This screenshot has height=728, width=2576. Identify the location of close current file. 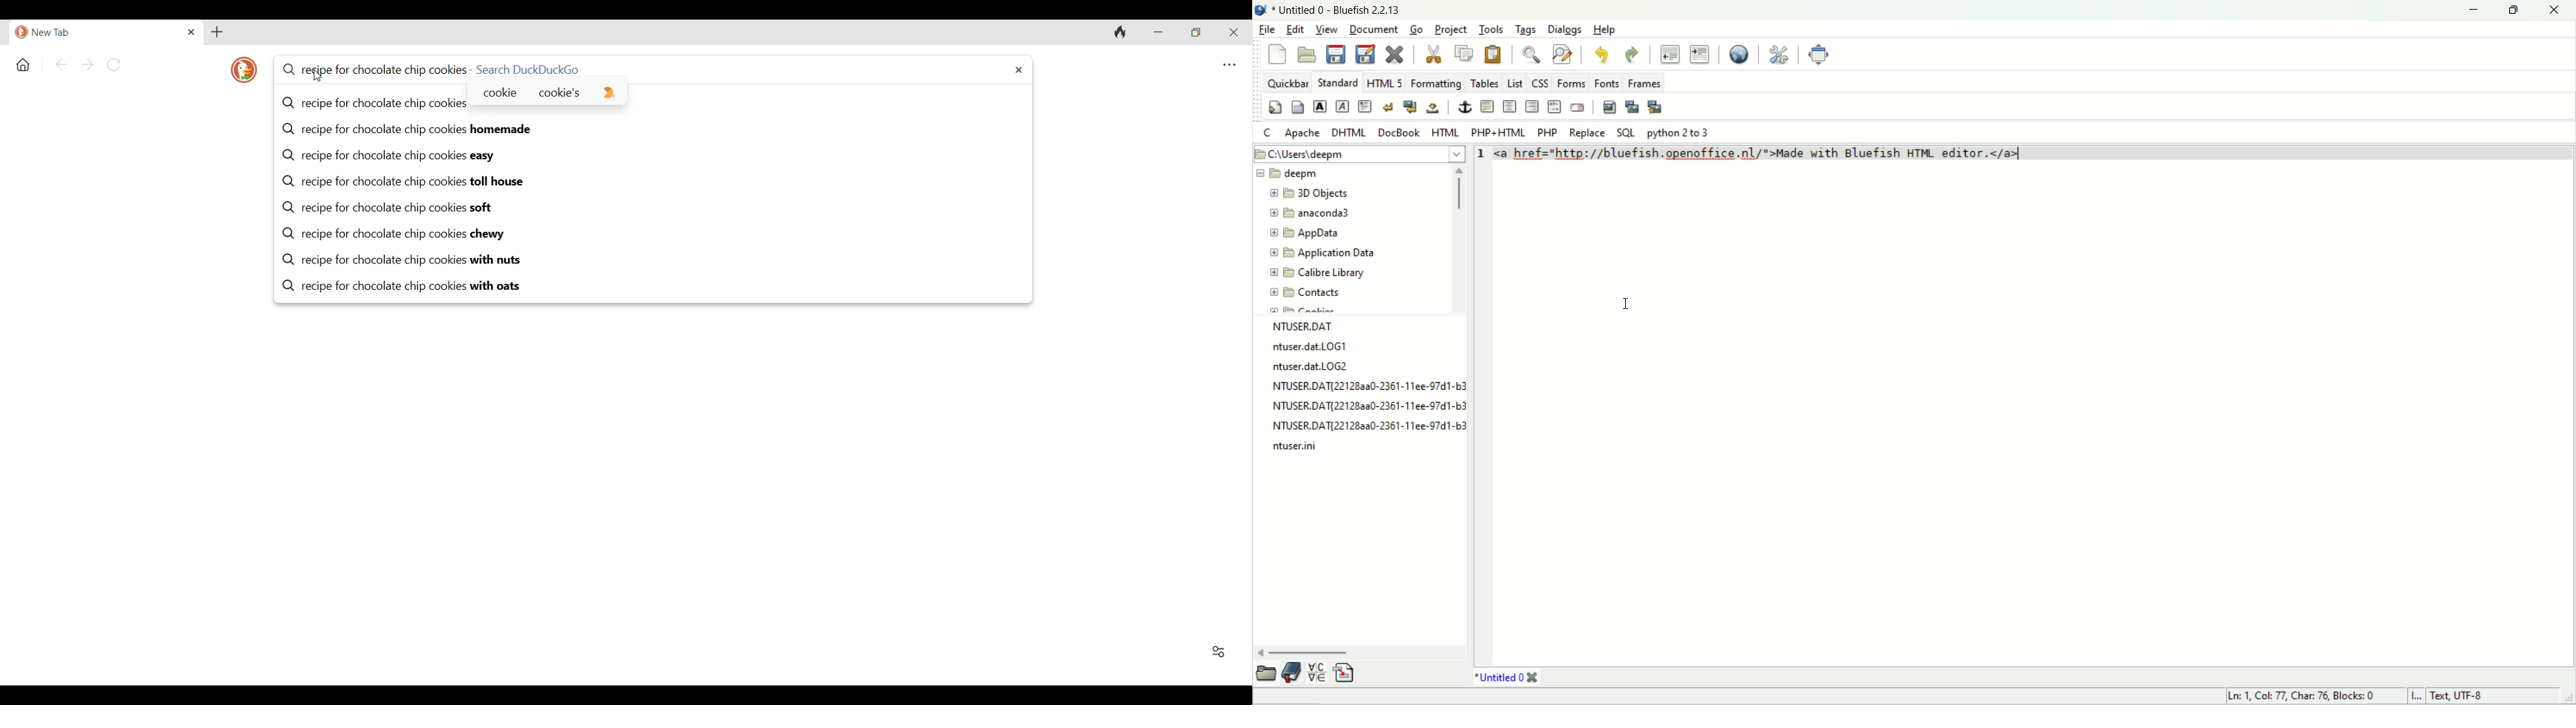
(1396, 55).